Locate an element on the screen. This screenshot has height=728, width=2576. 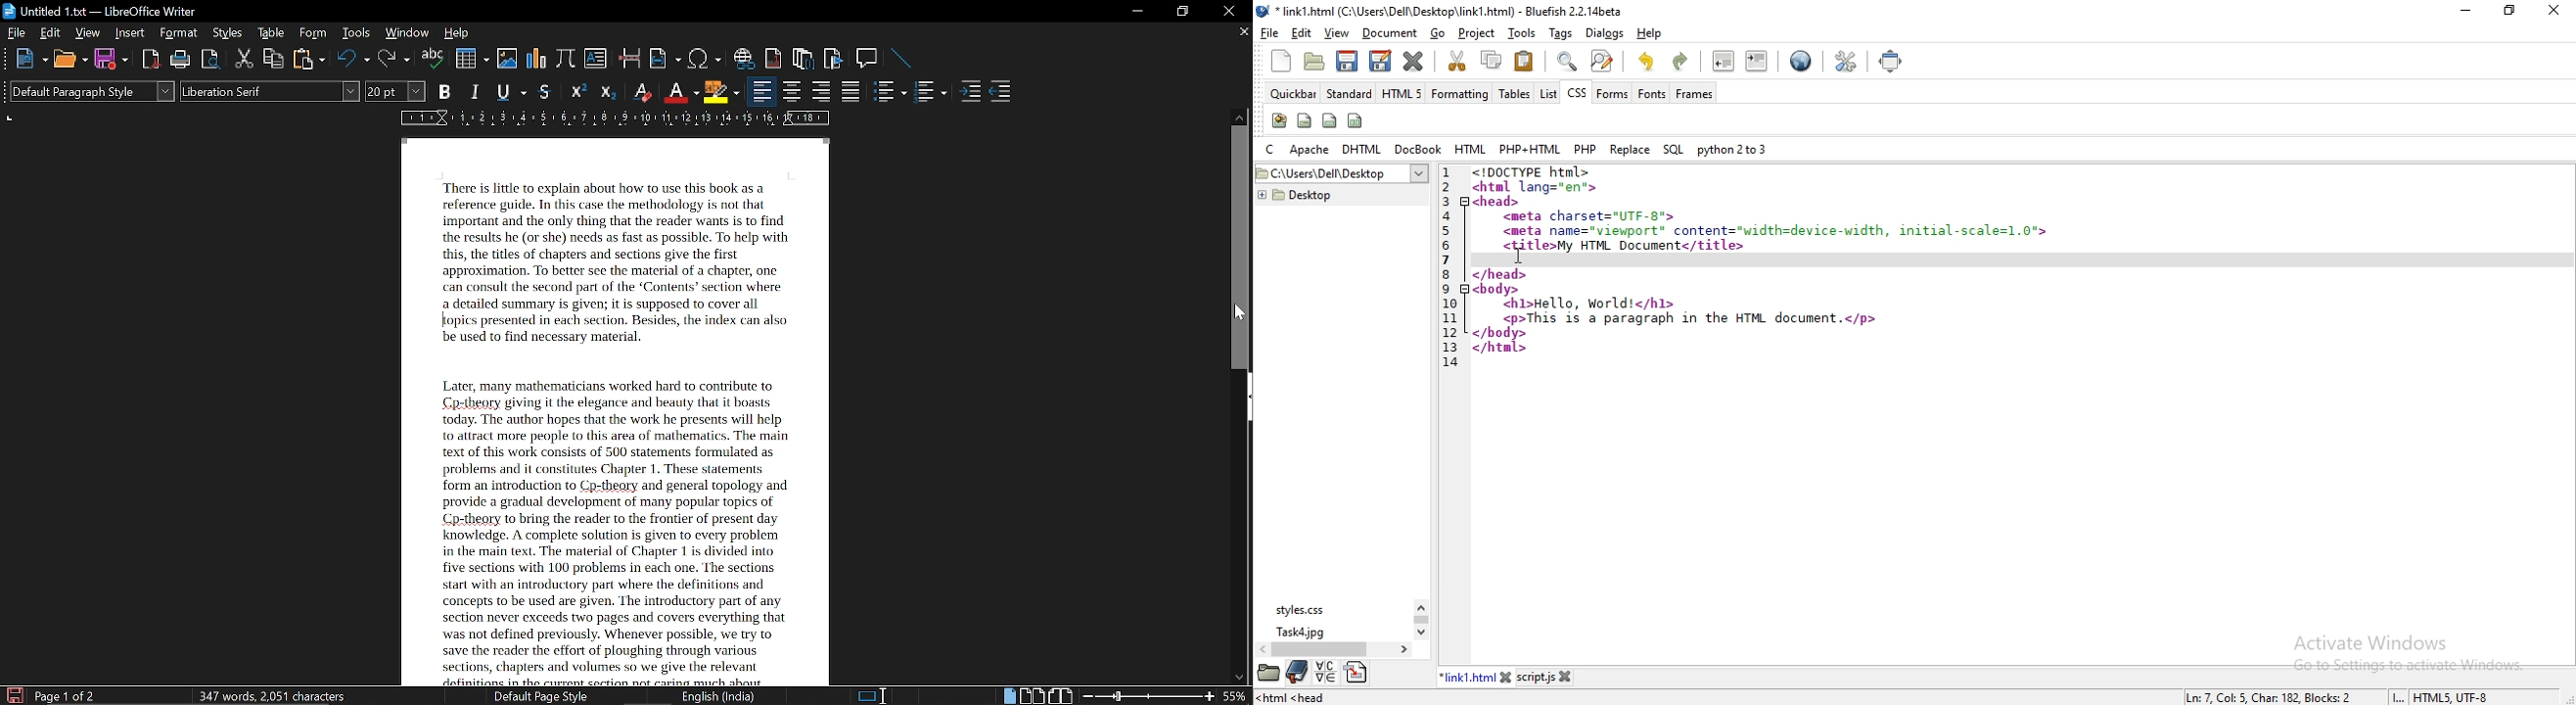
tools is located at coordinates (1524, 34).